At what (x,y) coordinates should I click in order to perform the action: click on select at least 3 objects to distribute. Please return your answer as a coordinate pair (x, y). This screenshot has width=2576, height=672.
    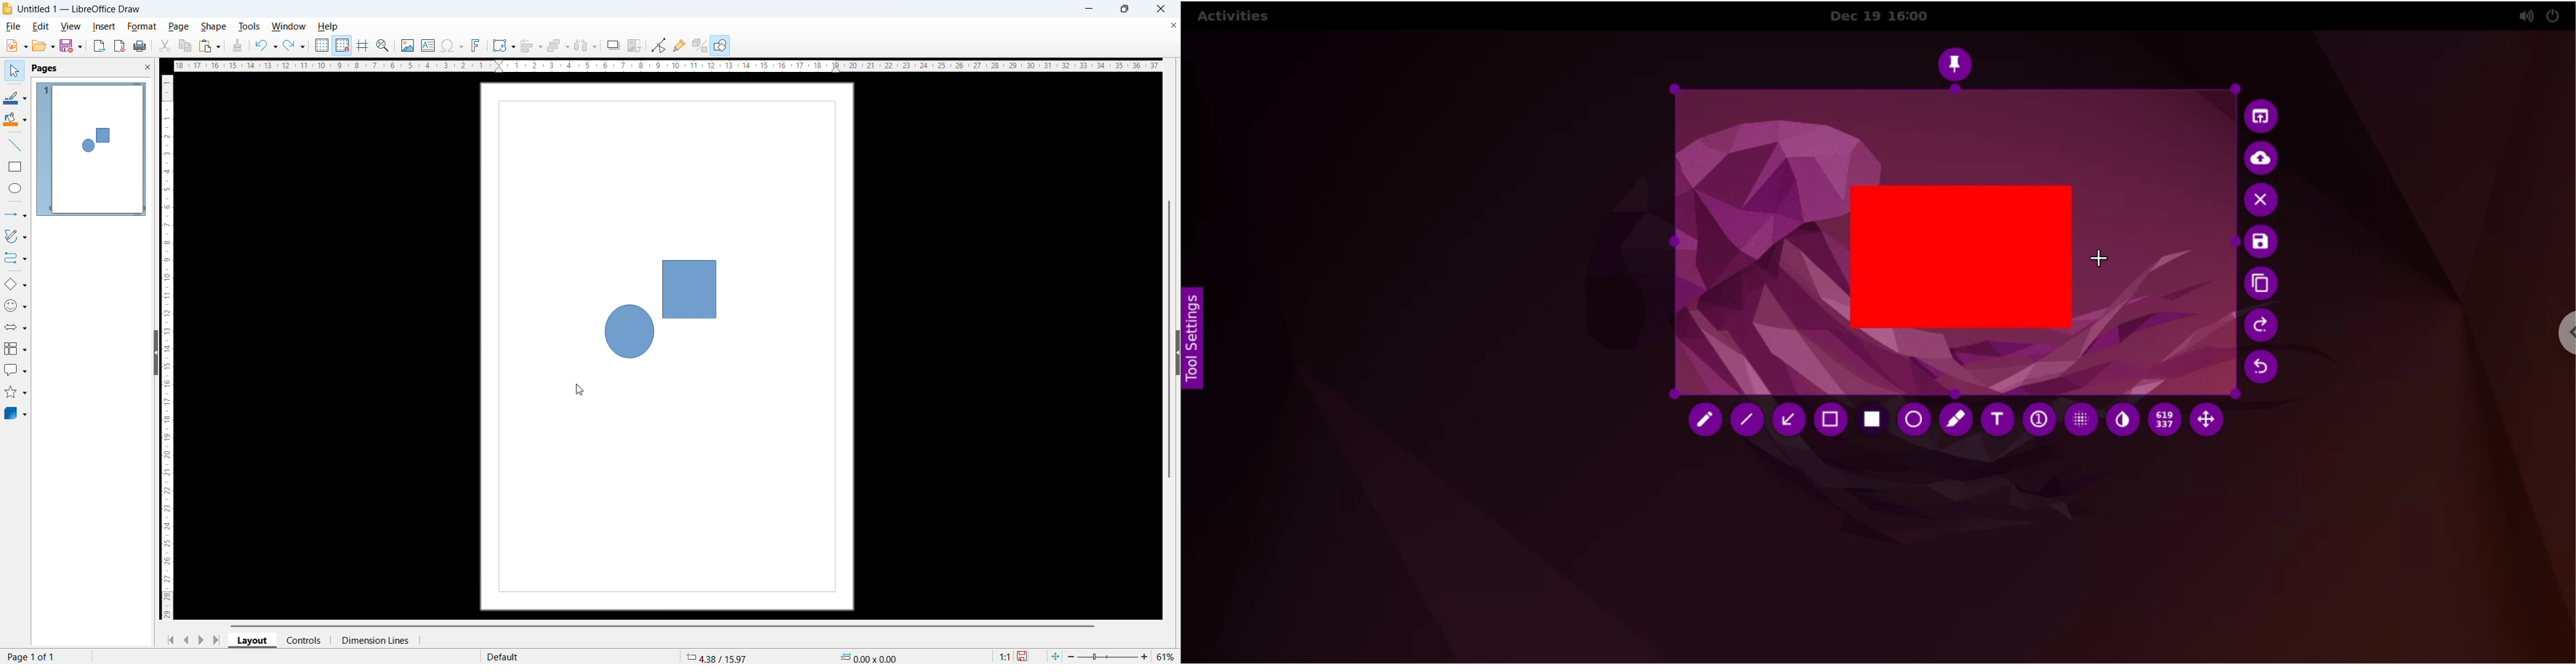
    Looking at the image, I should click on (586, 45).